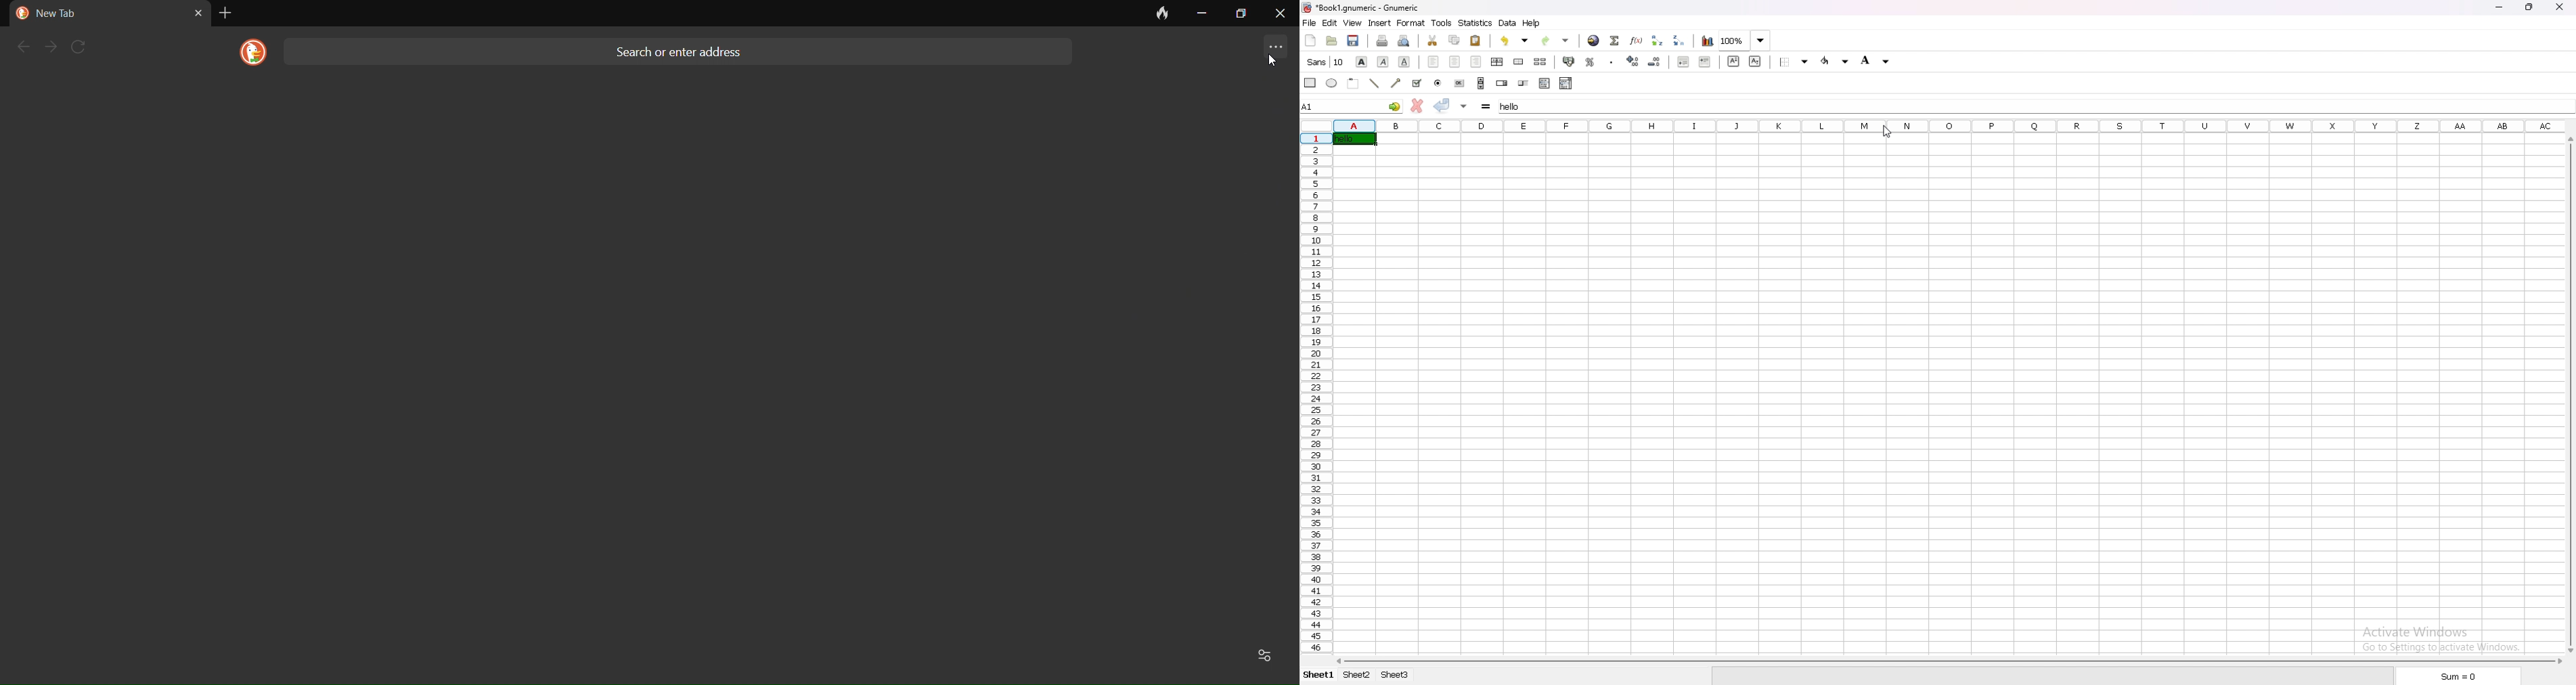 This screenshot has width=2576, height=700. What do you see at coordinates (1532, 23) in the screenshot?
I see `help` at bounding box center [1532, 23].